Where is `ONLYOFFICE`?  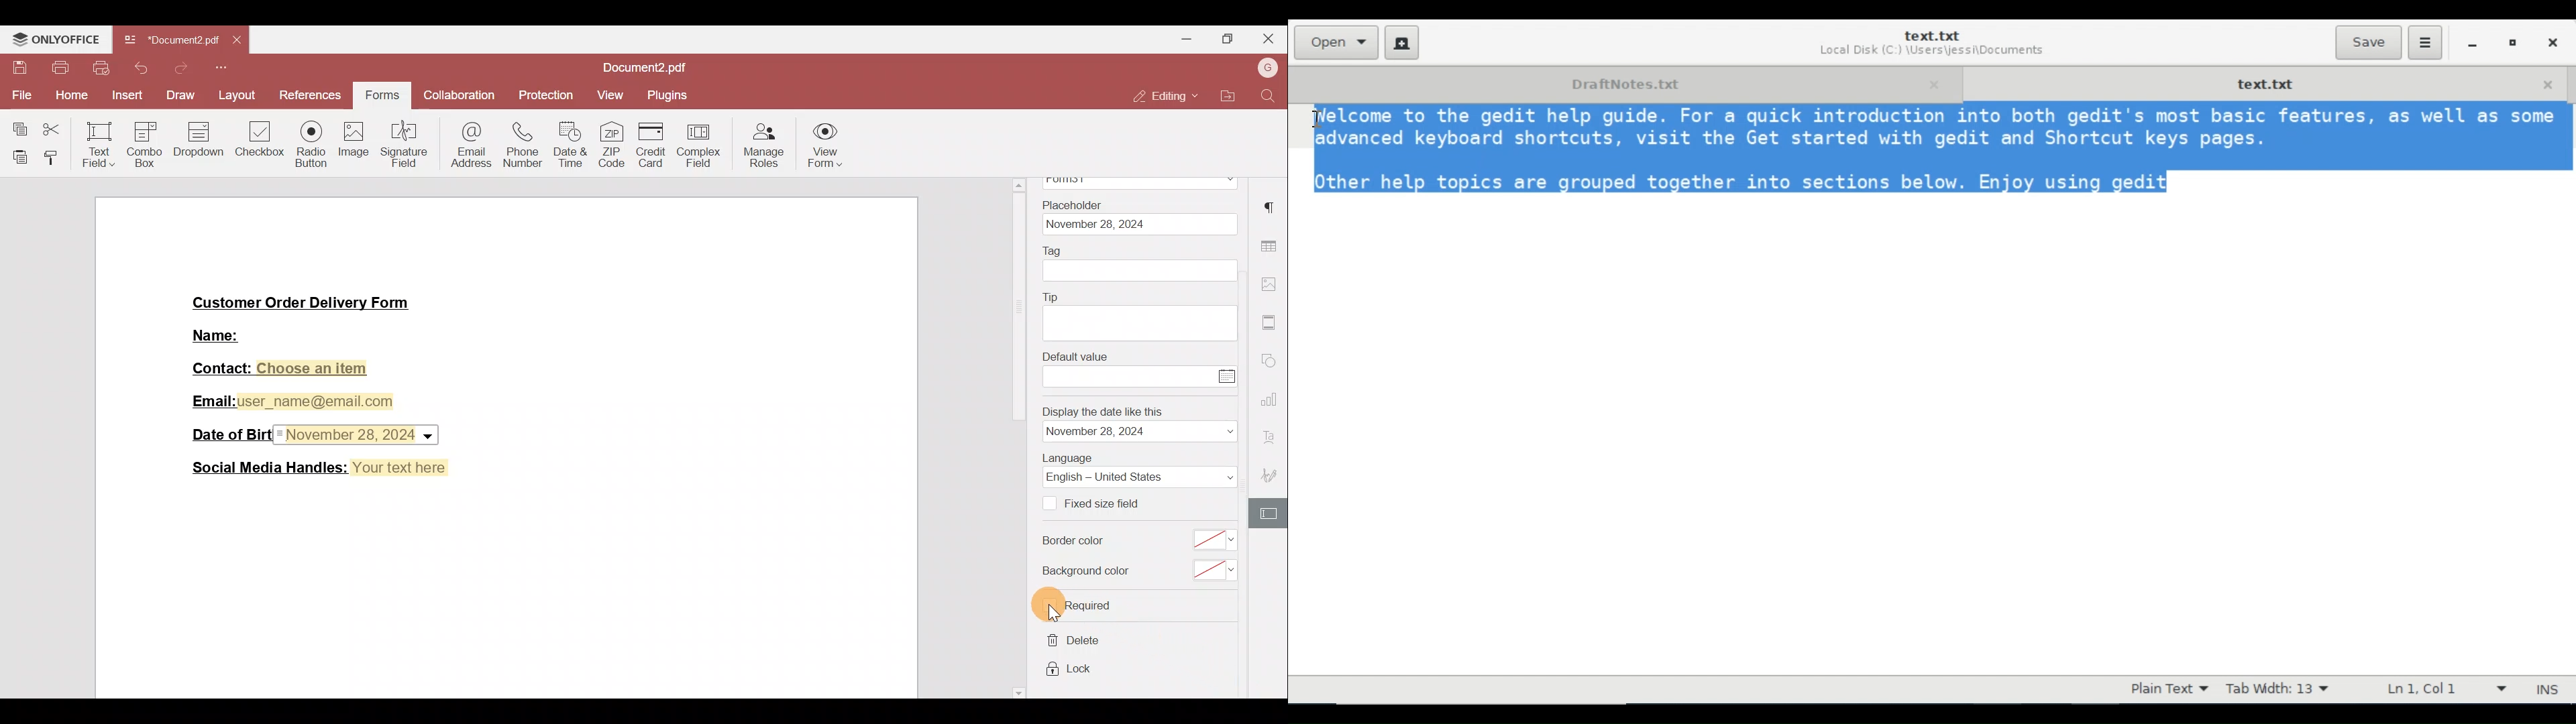
ONLYOFFICE is located at coordinates (56, 37).